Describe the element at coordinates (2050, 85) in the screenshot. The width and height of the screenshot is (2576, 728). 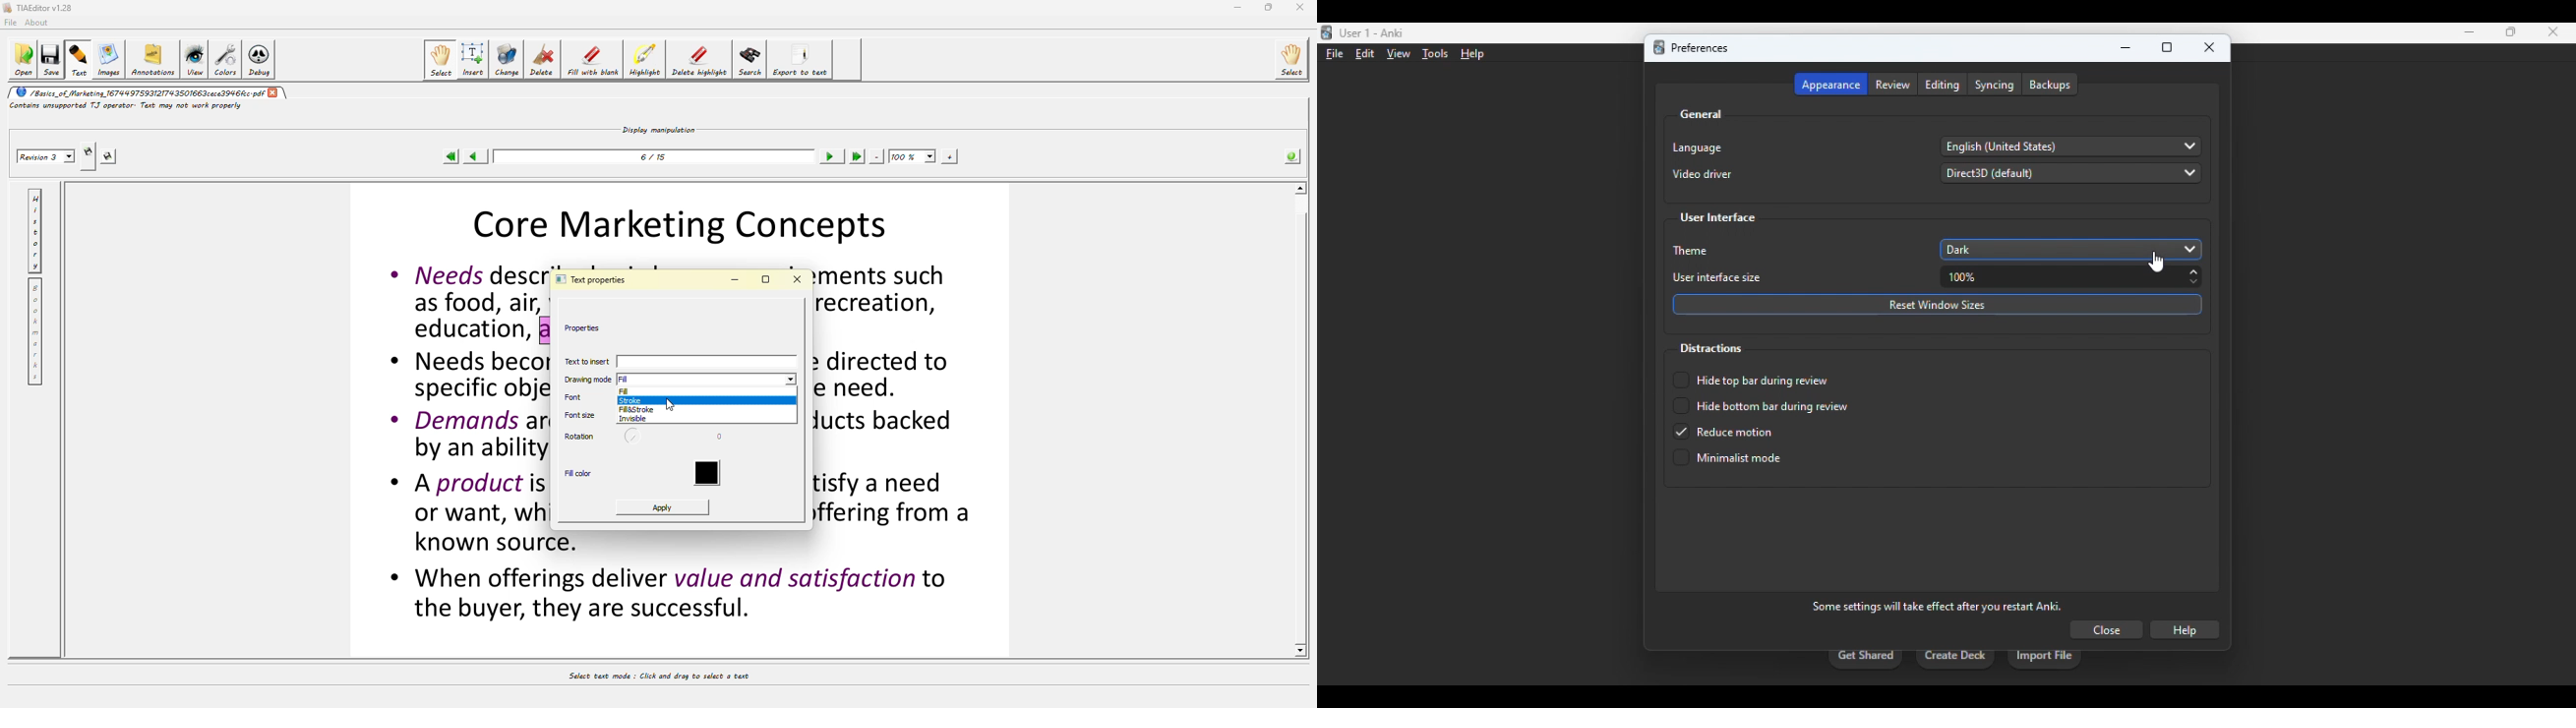
I see `backups` at that location.